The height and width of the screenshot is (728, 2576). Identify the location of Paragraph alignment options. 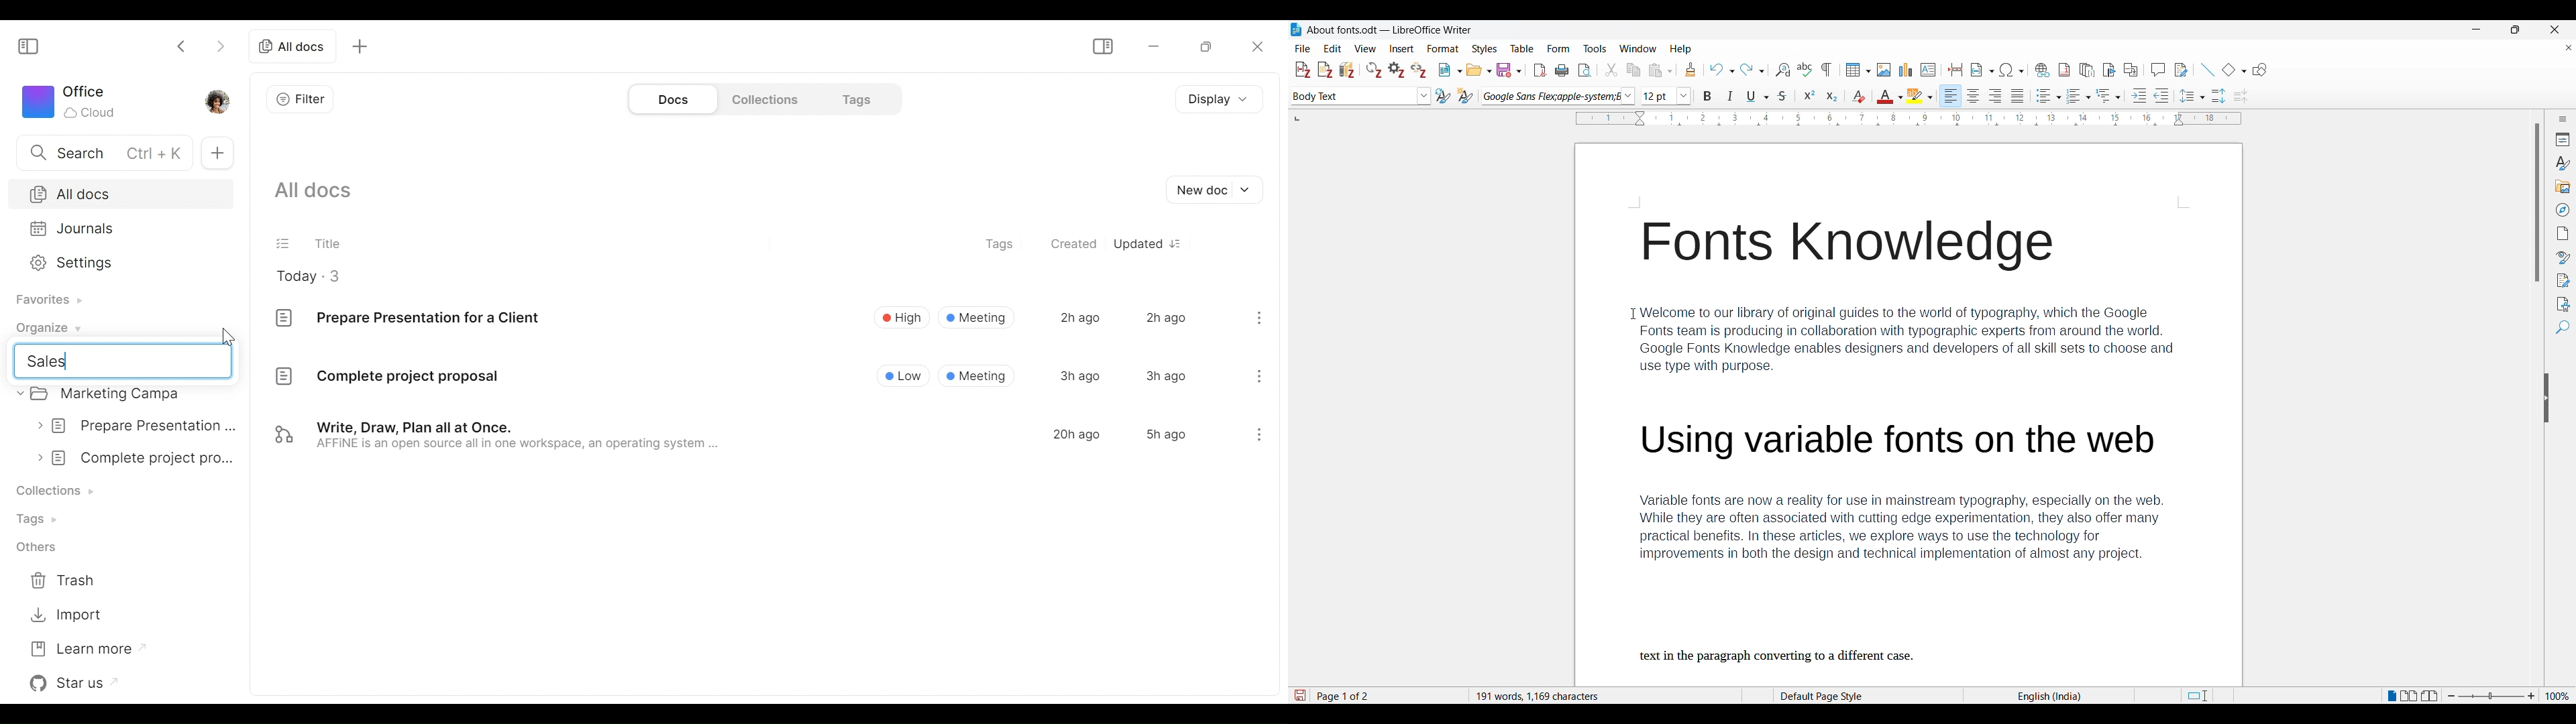
(1983, 96).